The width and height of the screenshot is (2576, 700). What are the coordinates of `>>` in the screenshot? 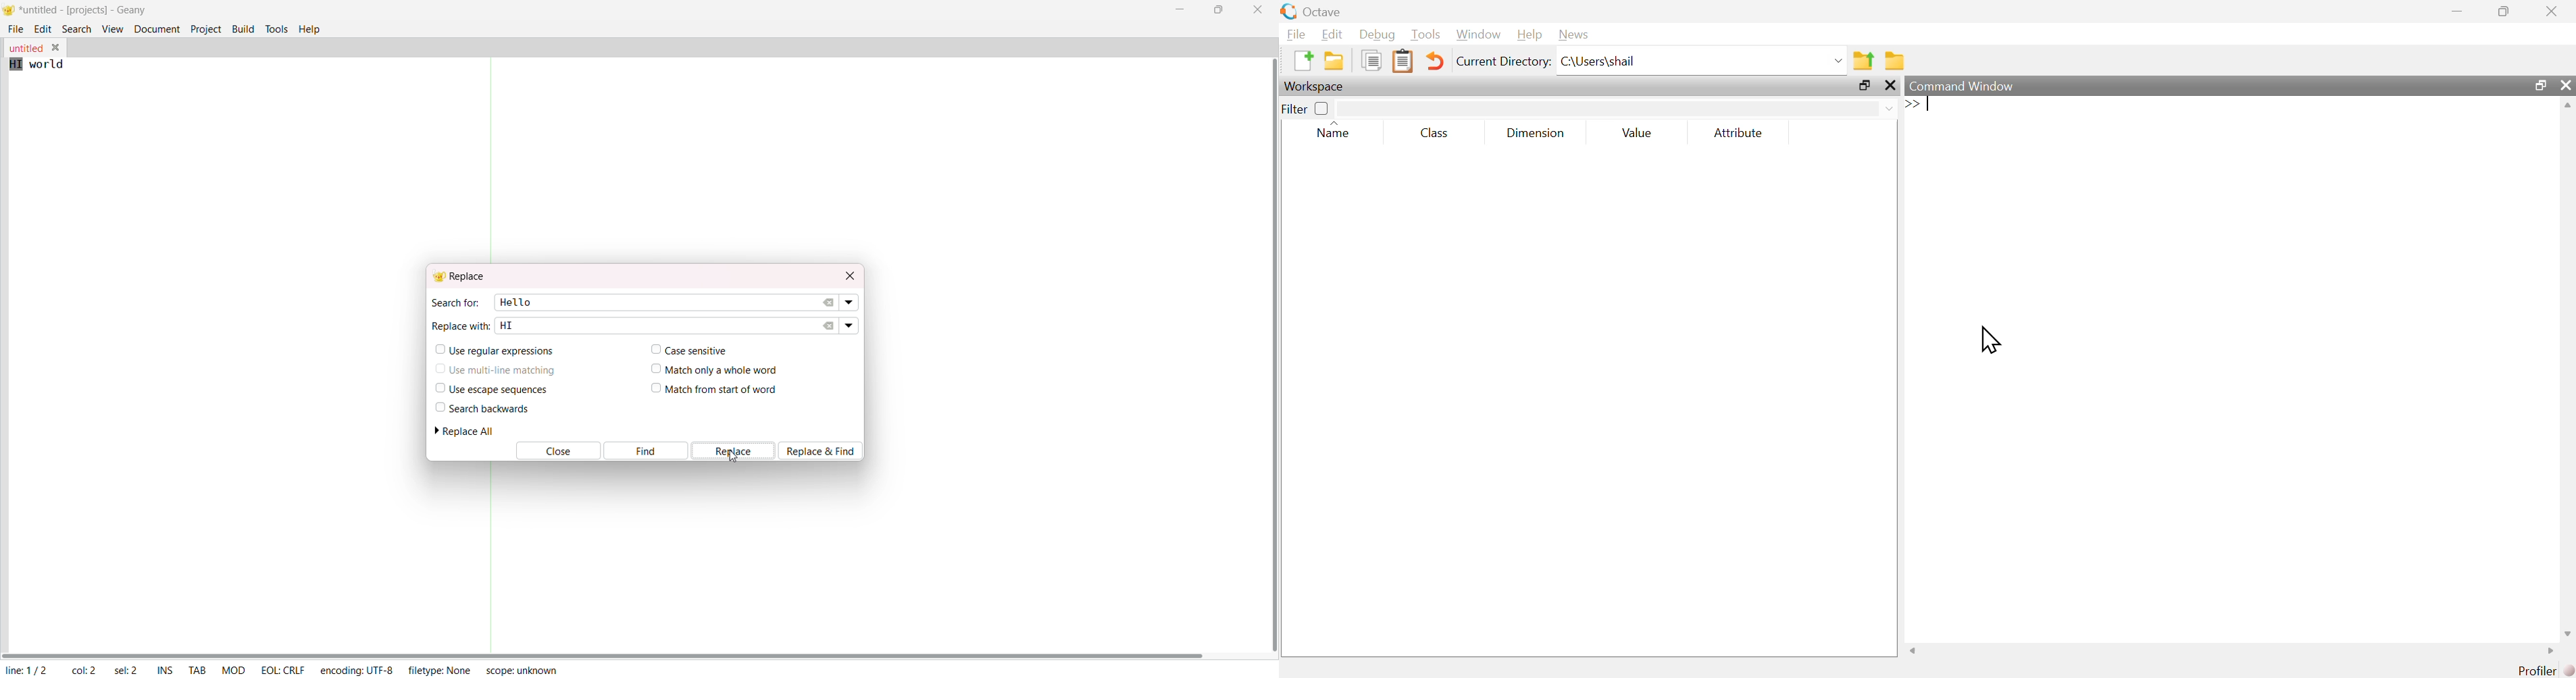 It's located at (1912, 103).